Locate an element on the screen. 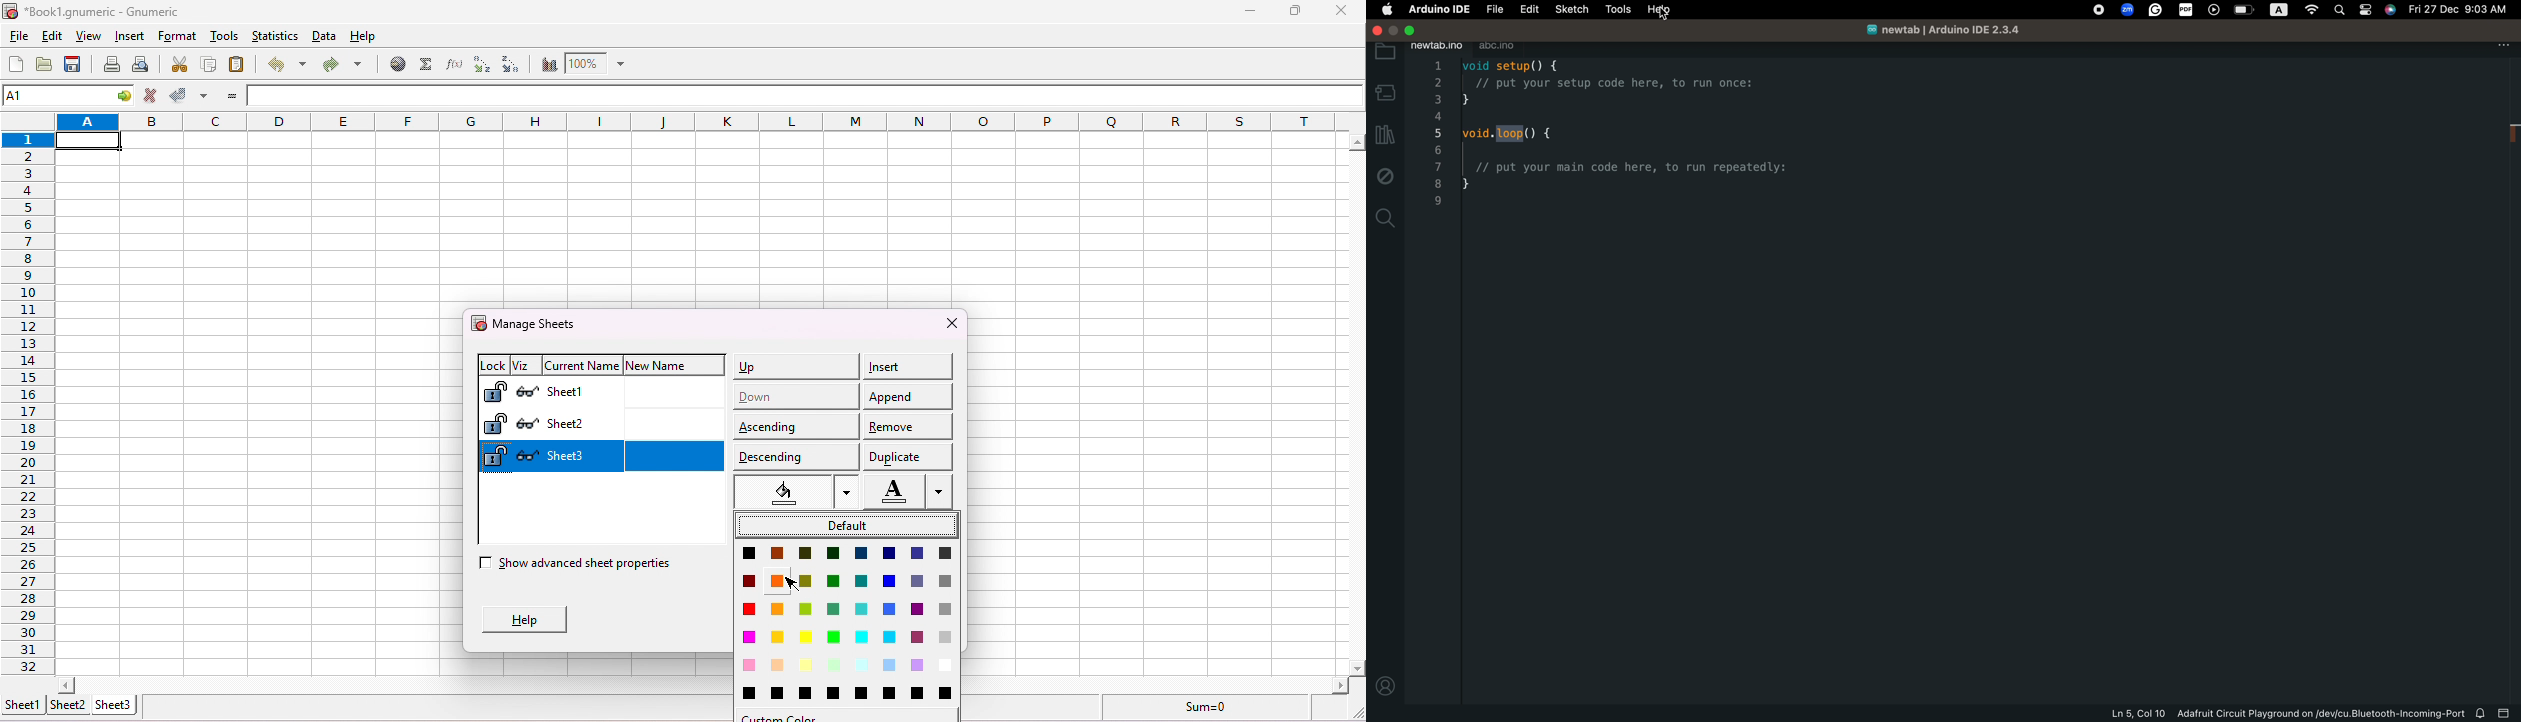 The width and height of the screenshot is (2548, 728). scroll bar is located at coordinates (1357, 403).